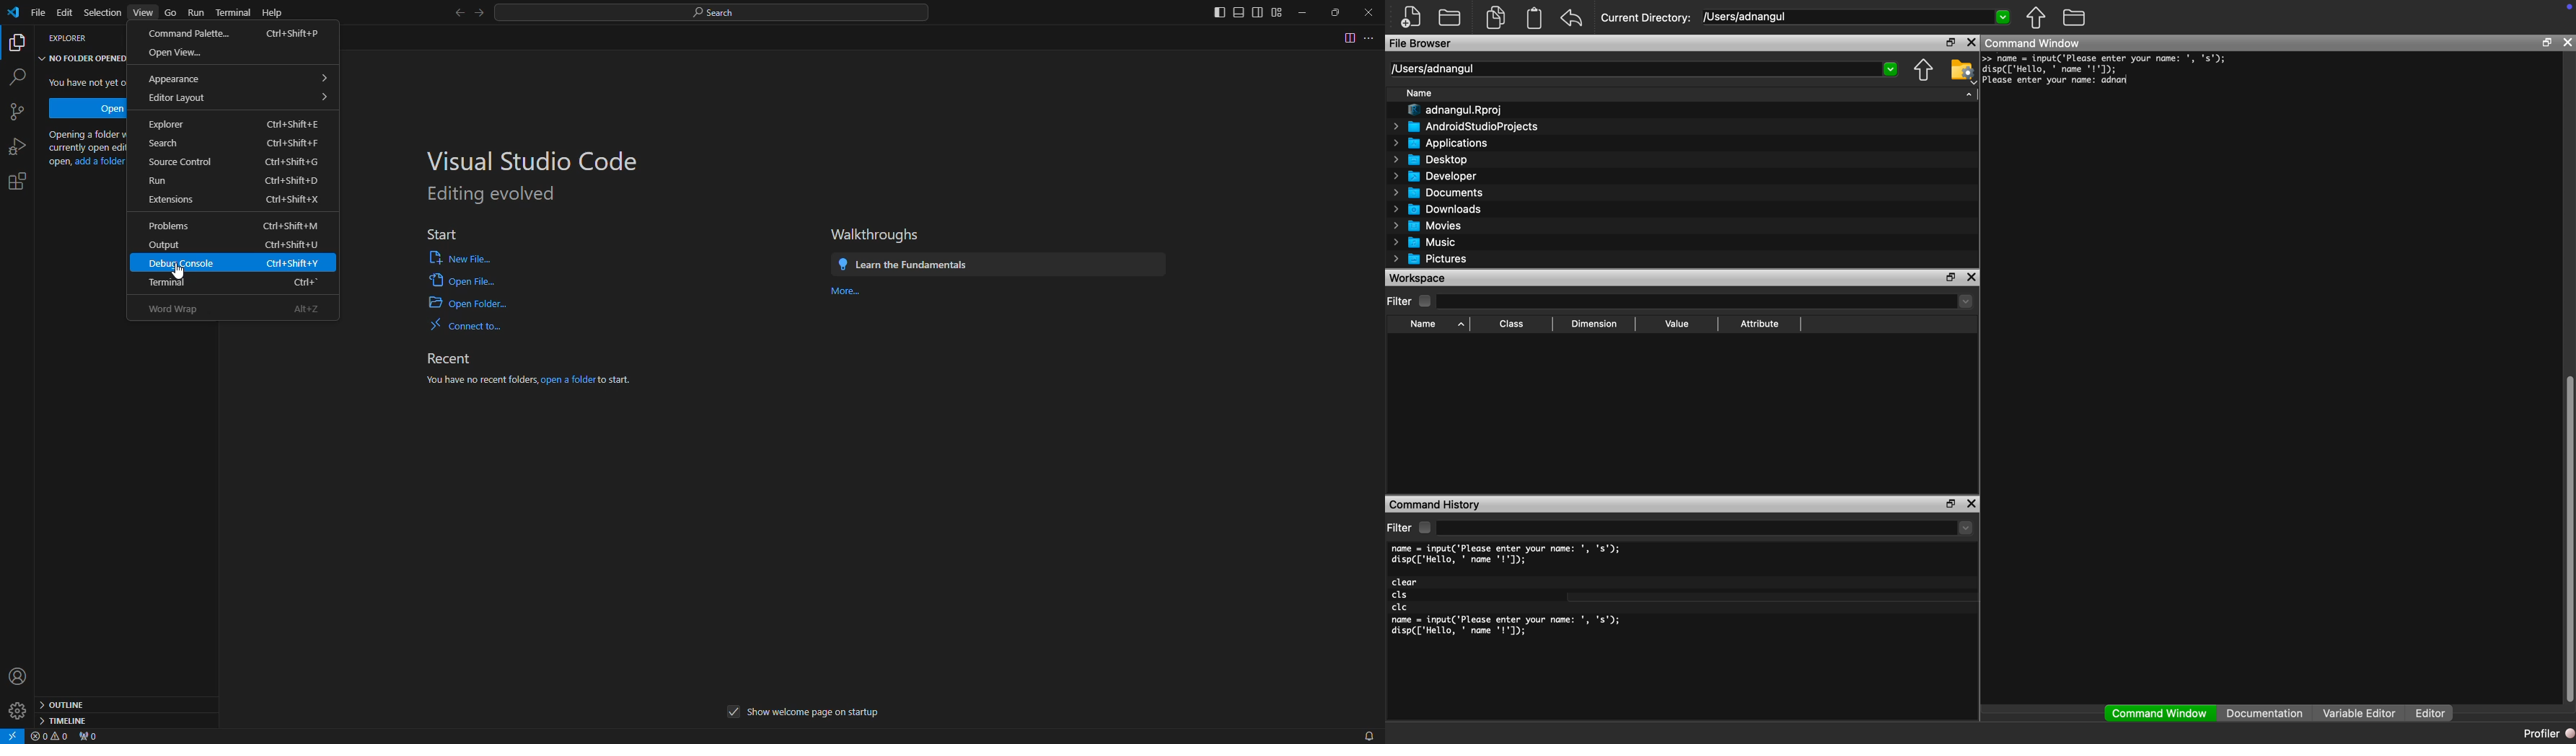 This screenshot has height=756, width=2576. Describe the element at coordinates (1435, 506) in the screenshot. I see `Command History` at that location.